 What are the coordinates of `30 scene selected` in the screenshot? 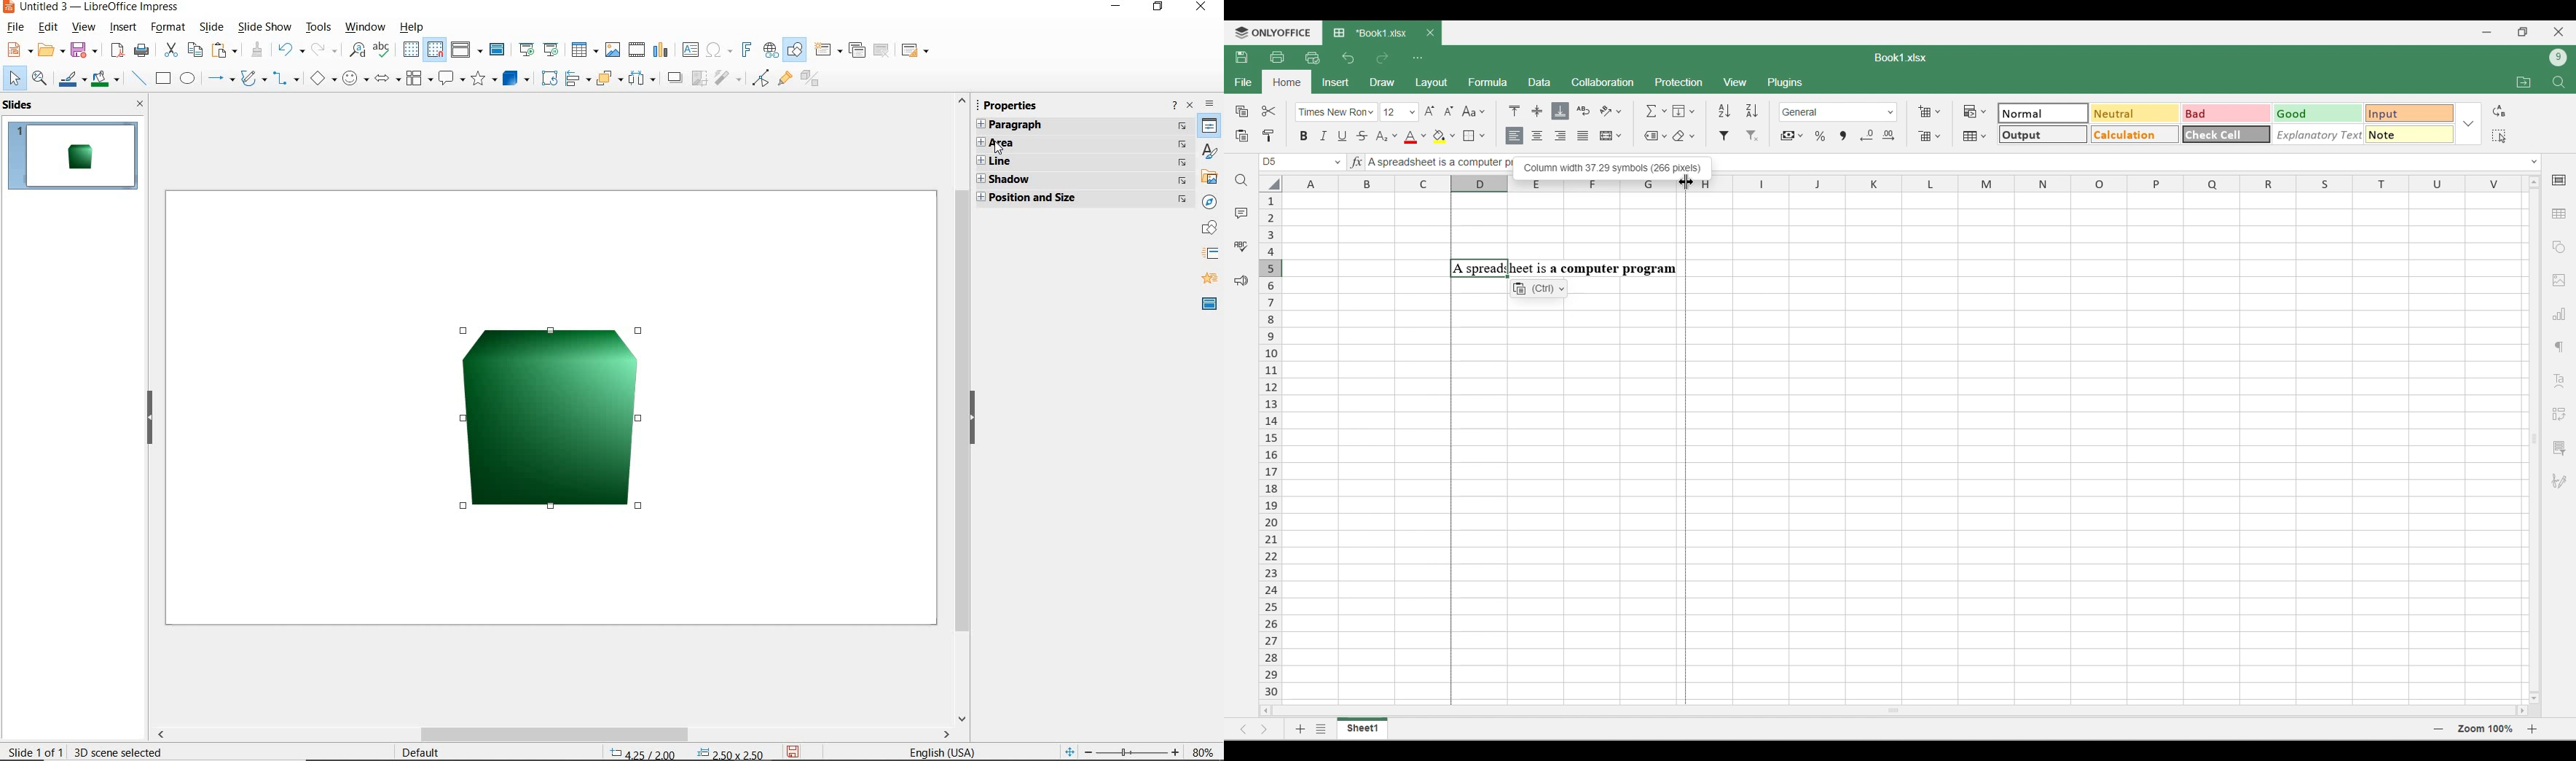 It's located at (119, 752).